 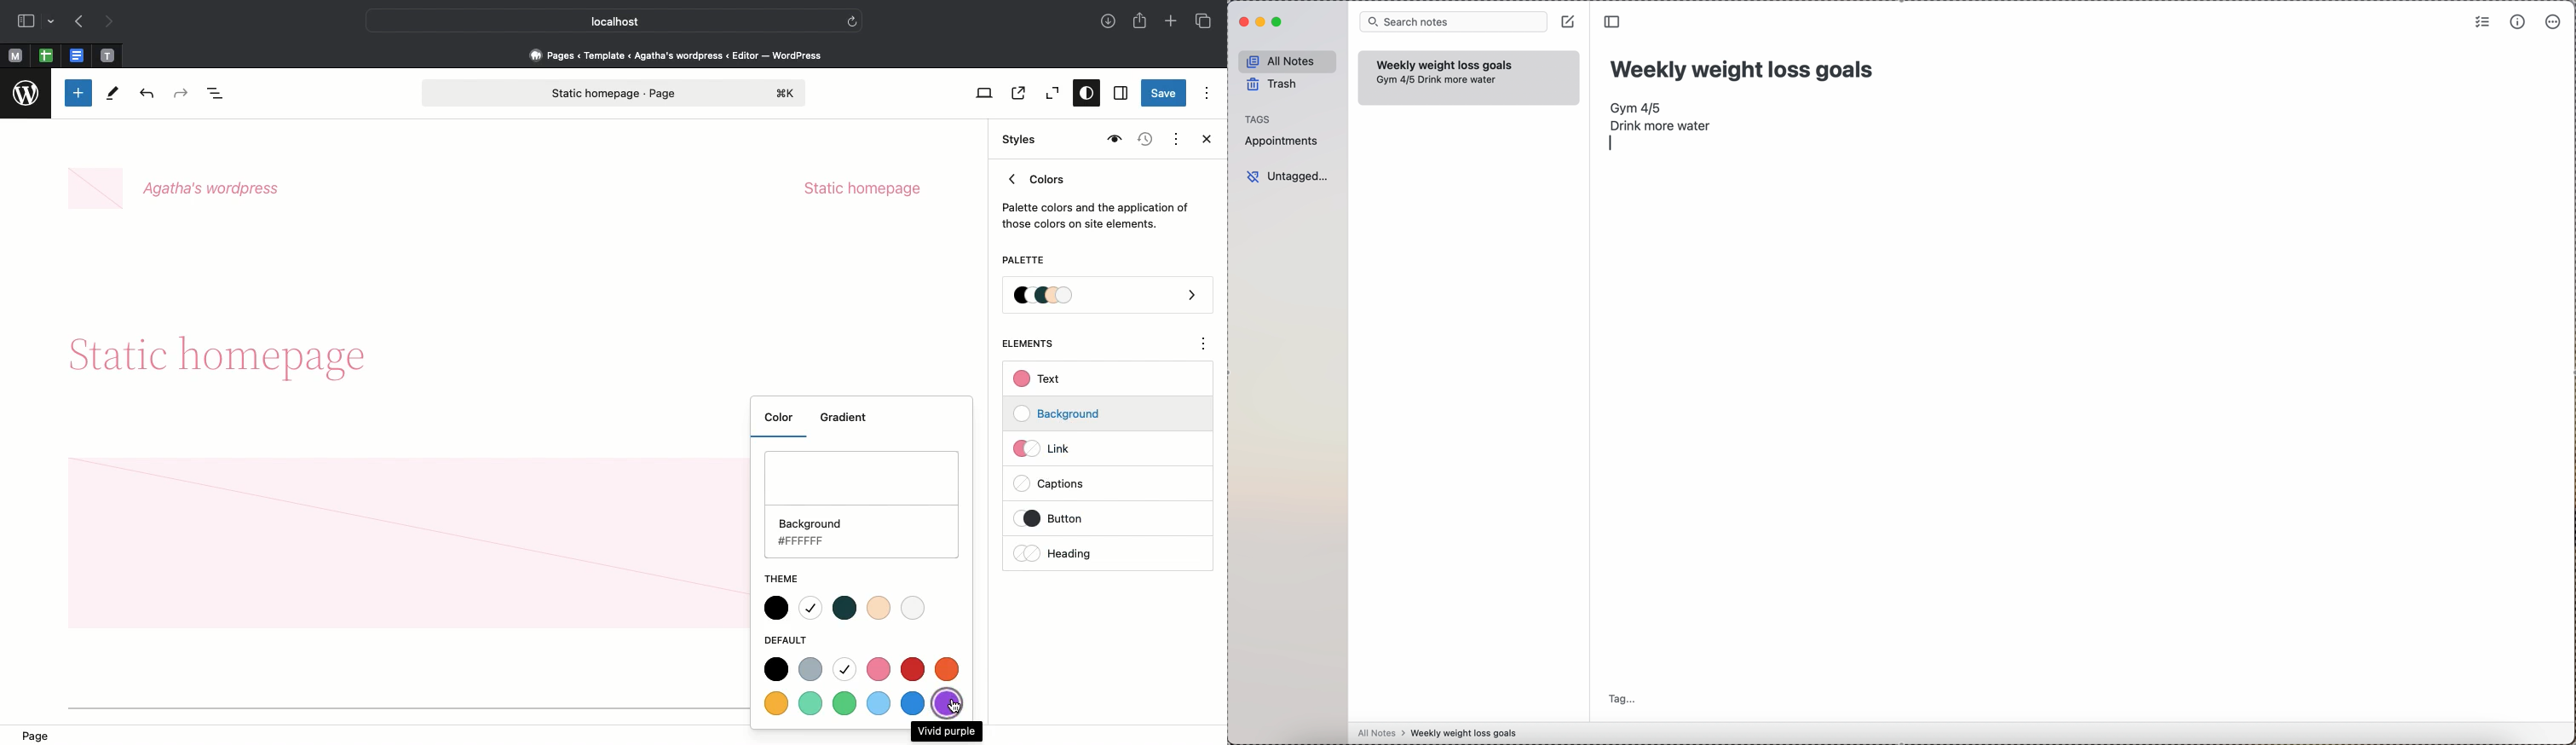 I want to click on View page, so click(x=1017, y=93).